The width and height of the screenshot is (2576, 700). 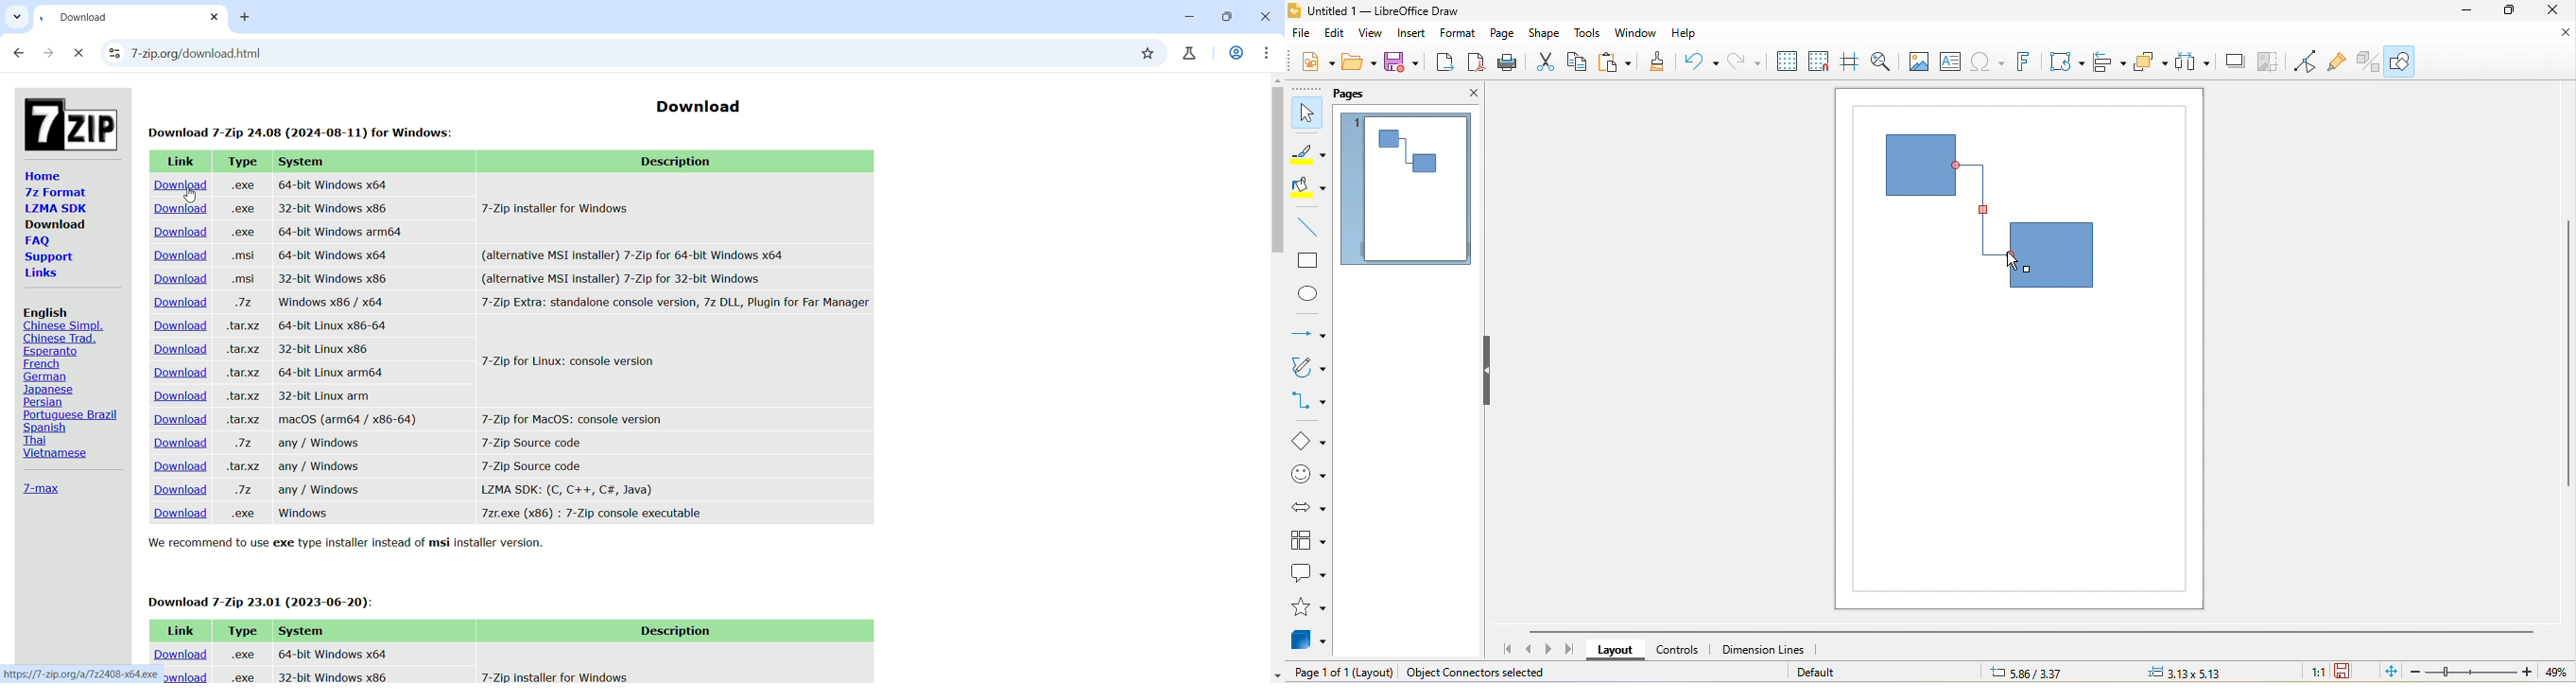 What do you see at coordinates (1306, 111) in the screenshot?
I see `select` at bounding box center [1306, 111].